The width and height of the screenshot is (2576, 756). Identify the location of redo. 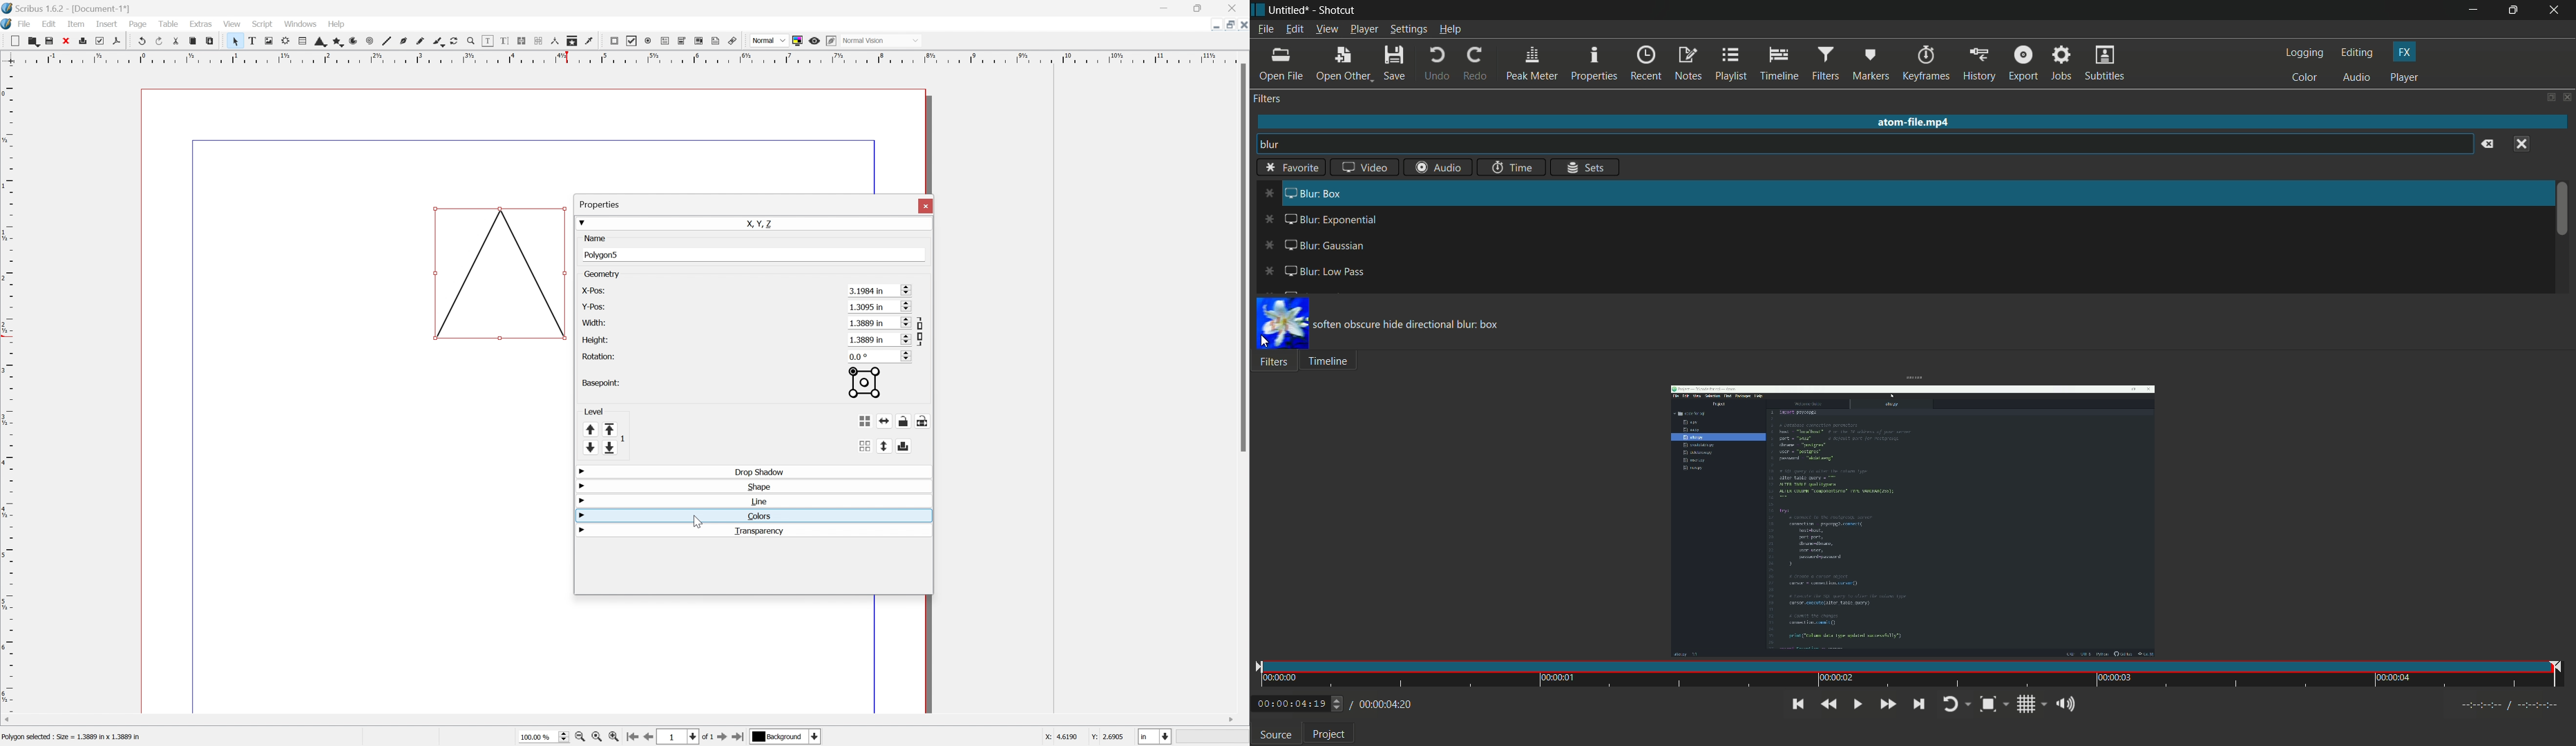
(1476, 64).